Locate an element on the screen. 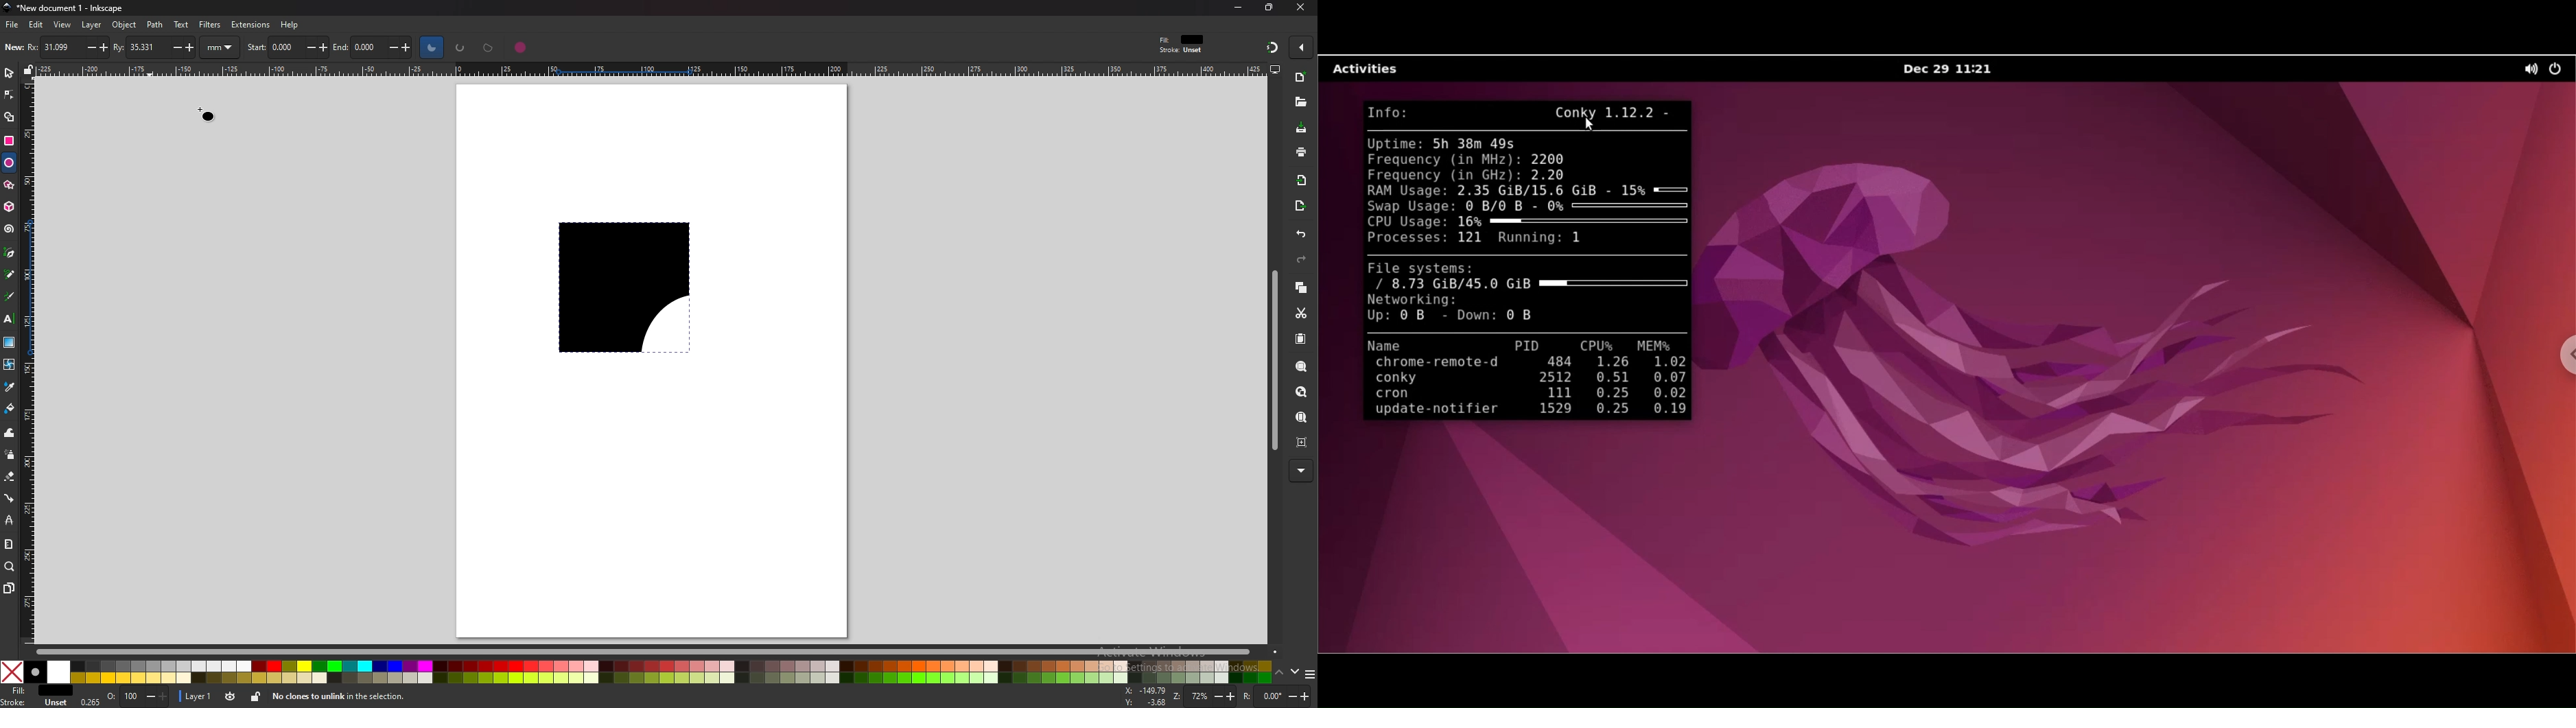 The image size is (2576, 728). opacity is located at coordinates (137, 696).